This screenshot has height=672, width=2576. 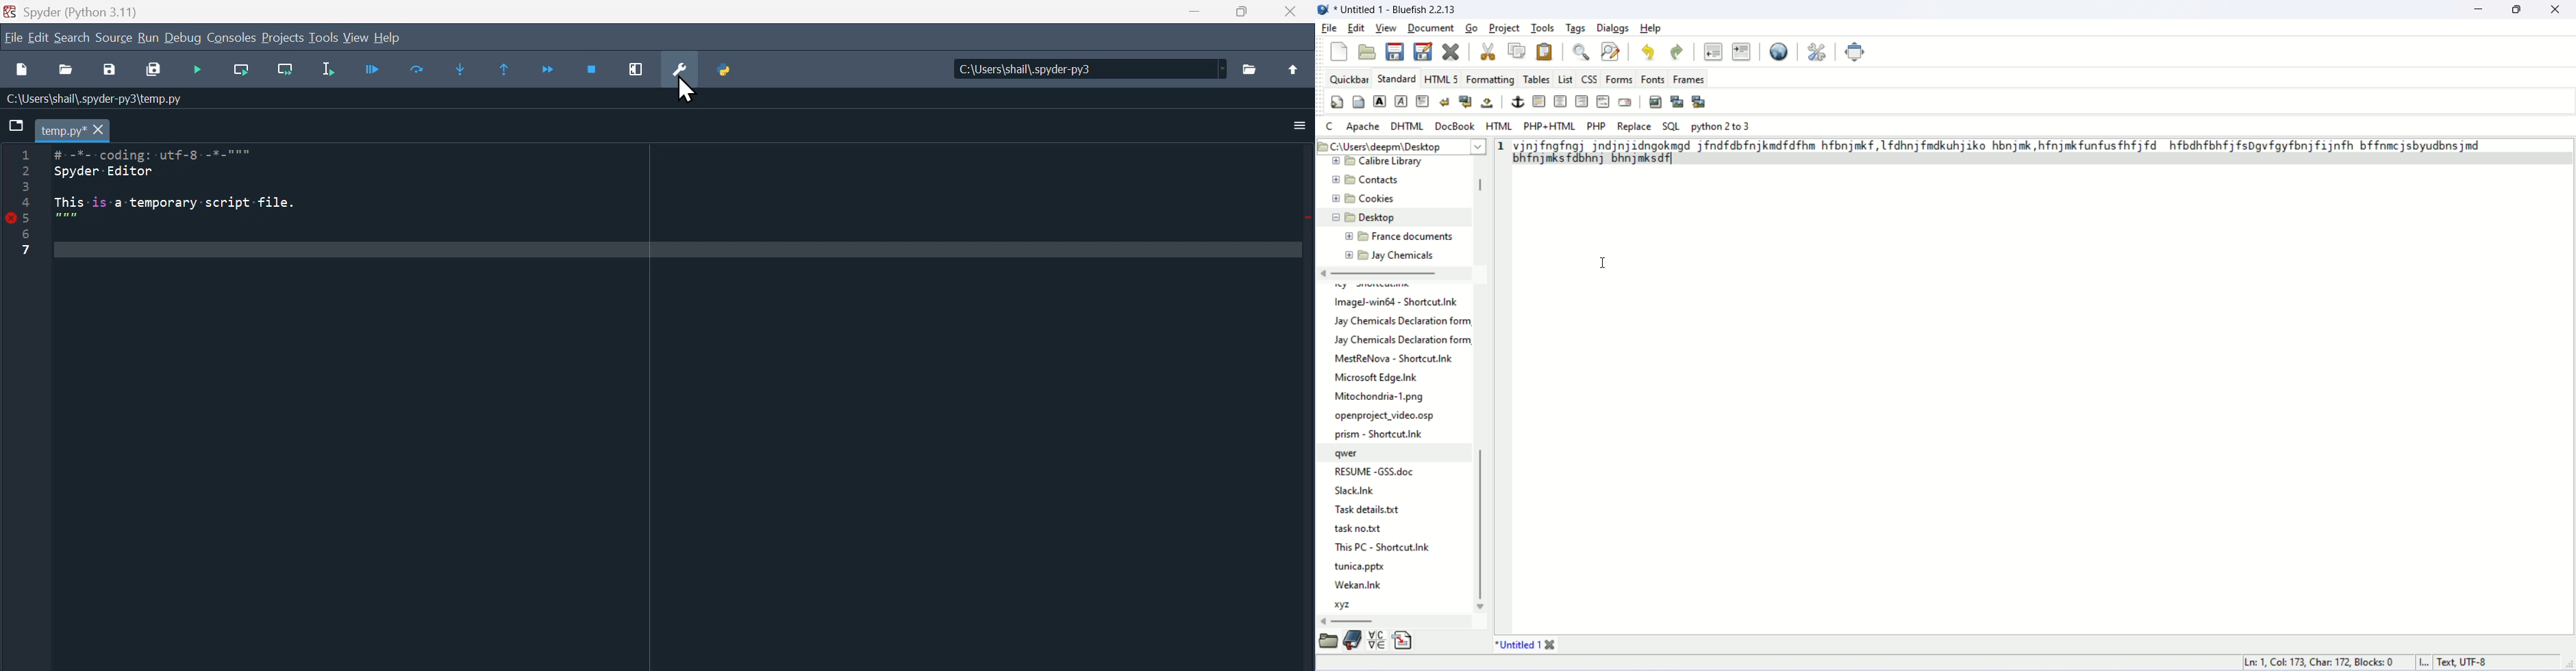 I want to click on strong, so click(x=1379, y=101).